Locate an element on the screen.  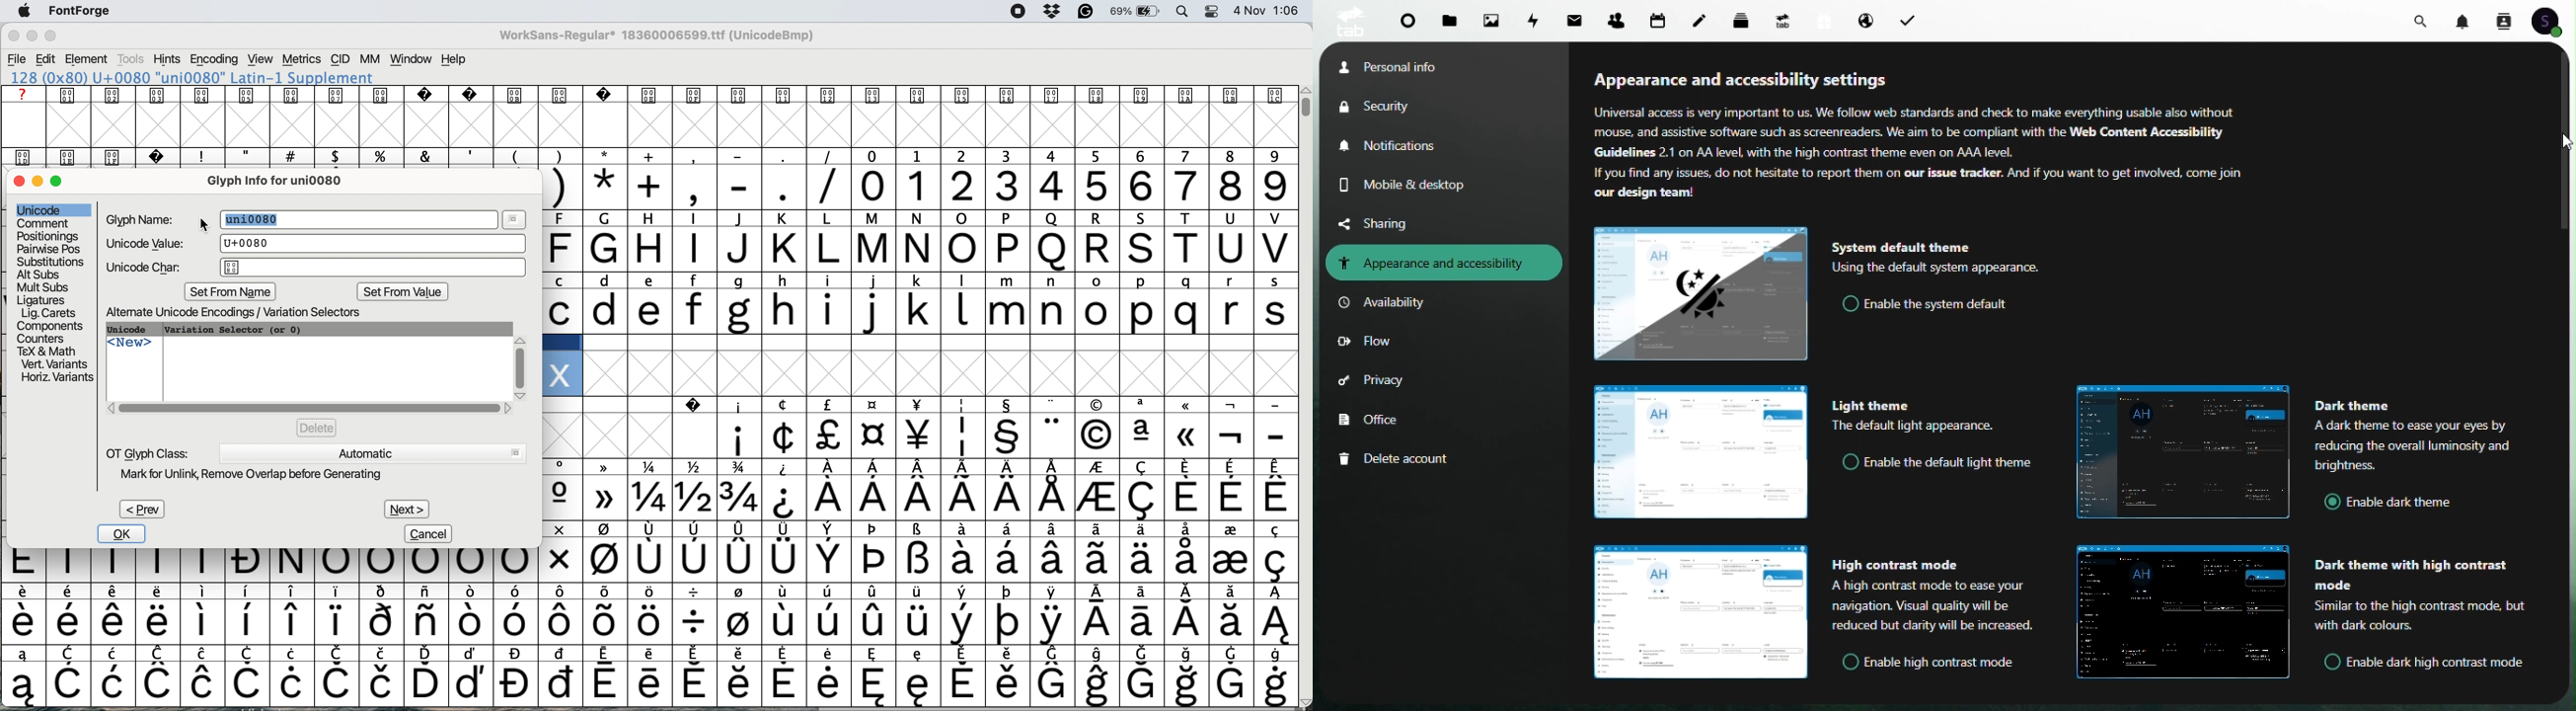
special characters is located at coordinates (647, 684).